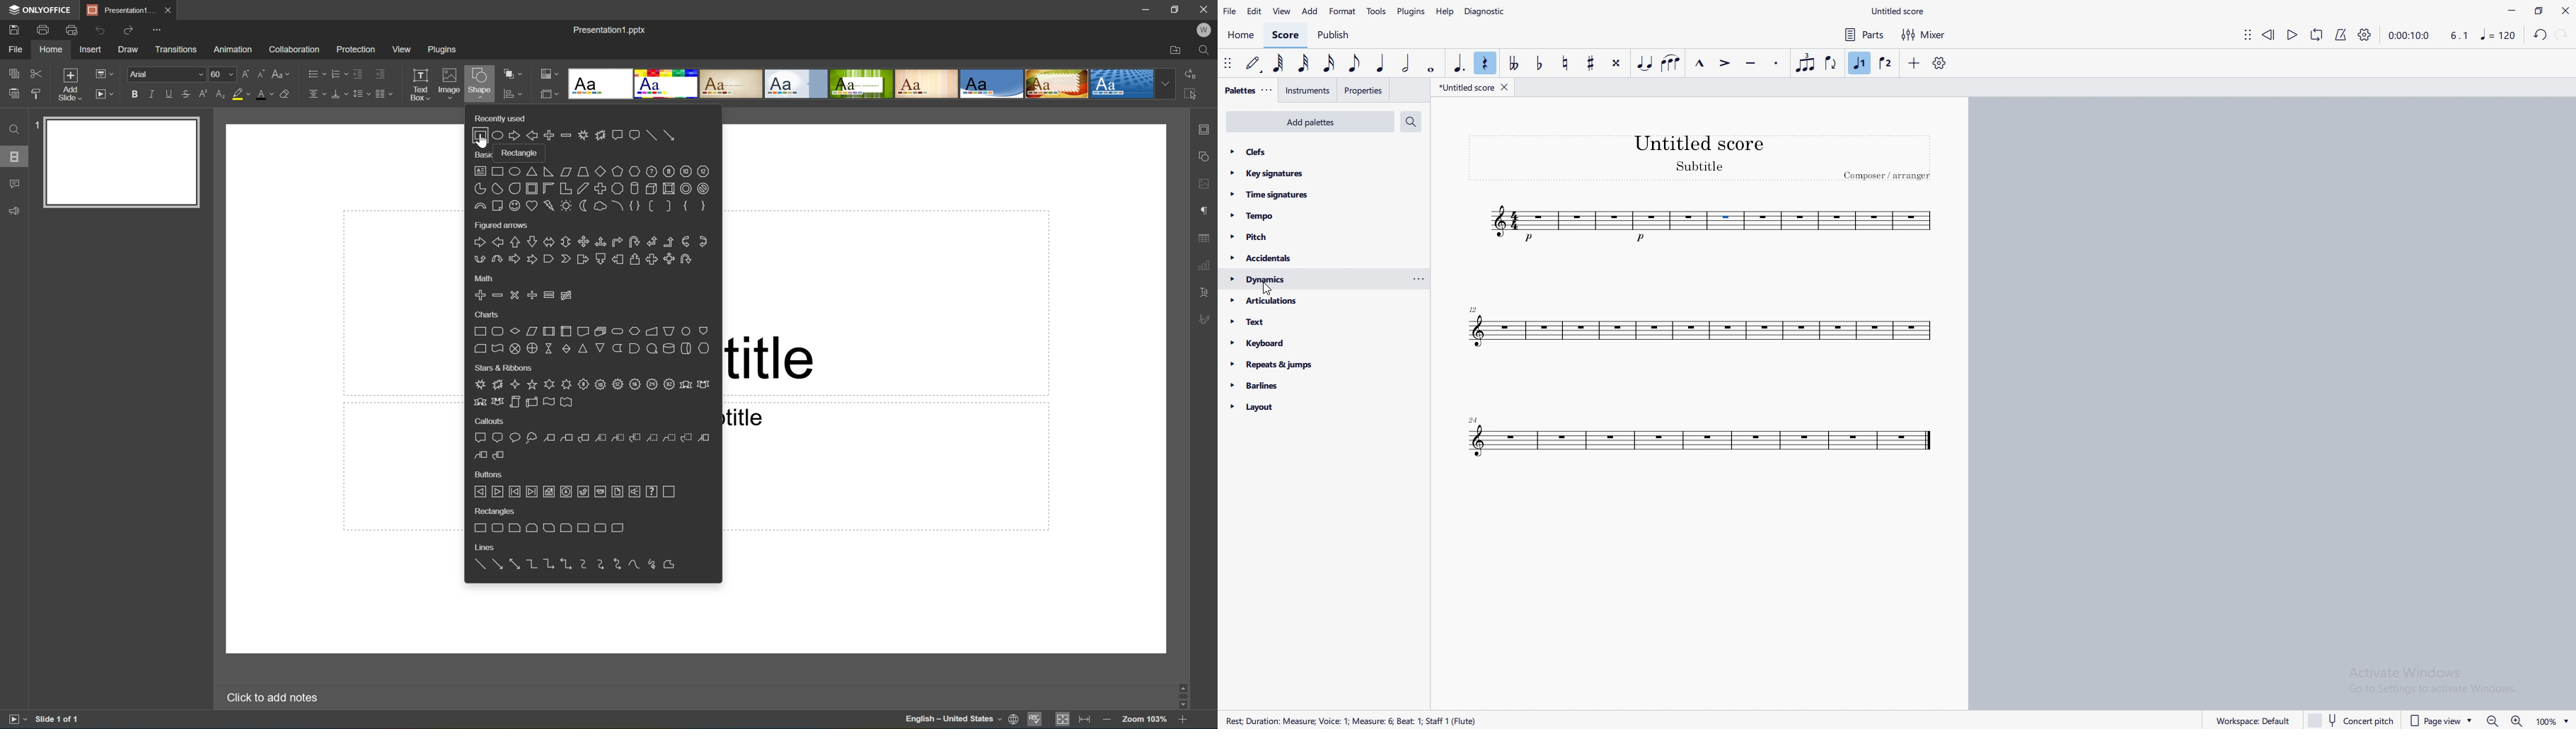  Describe the element at coordinates (1065, 722) in the screenshot. I see `Fit to slide` at that location.